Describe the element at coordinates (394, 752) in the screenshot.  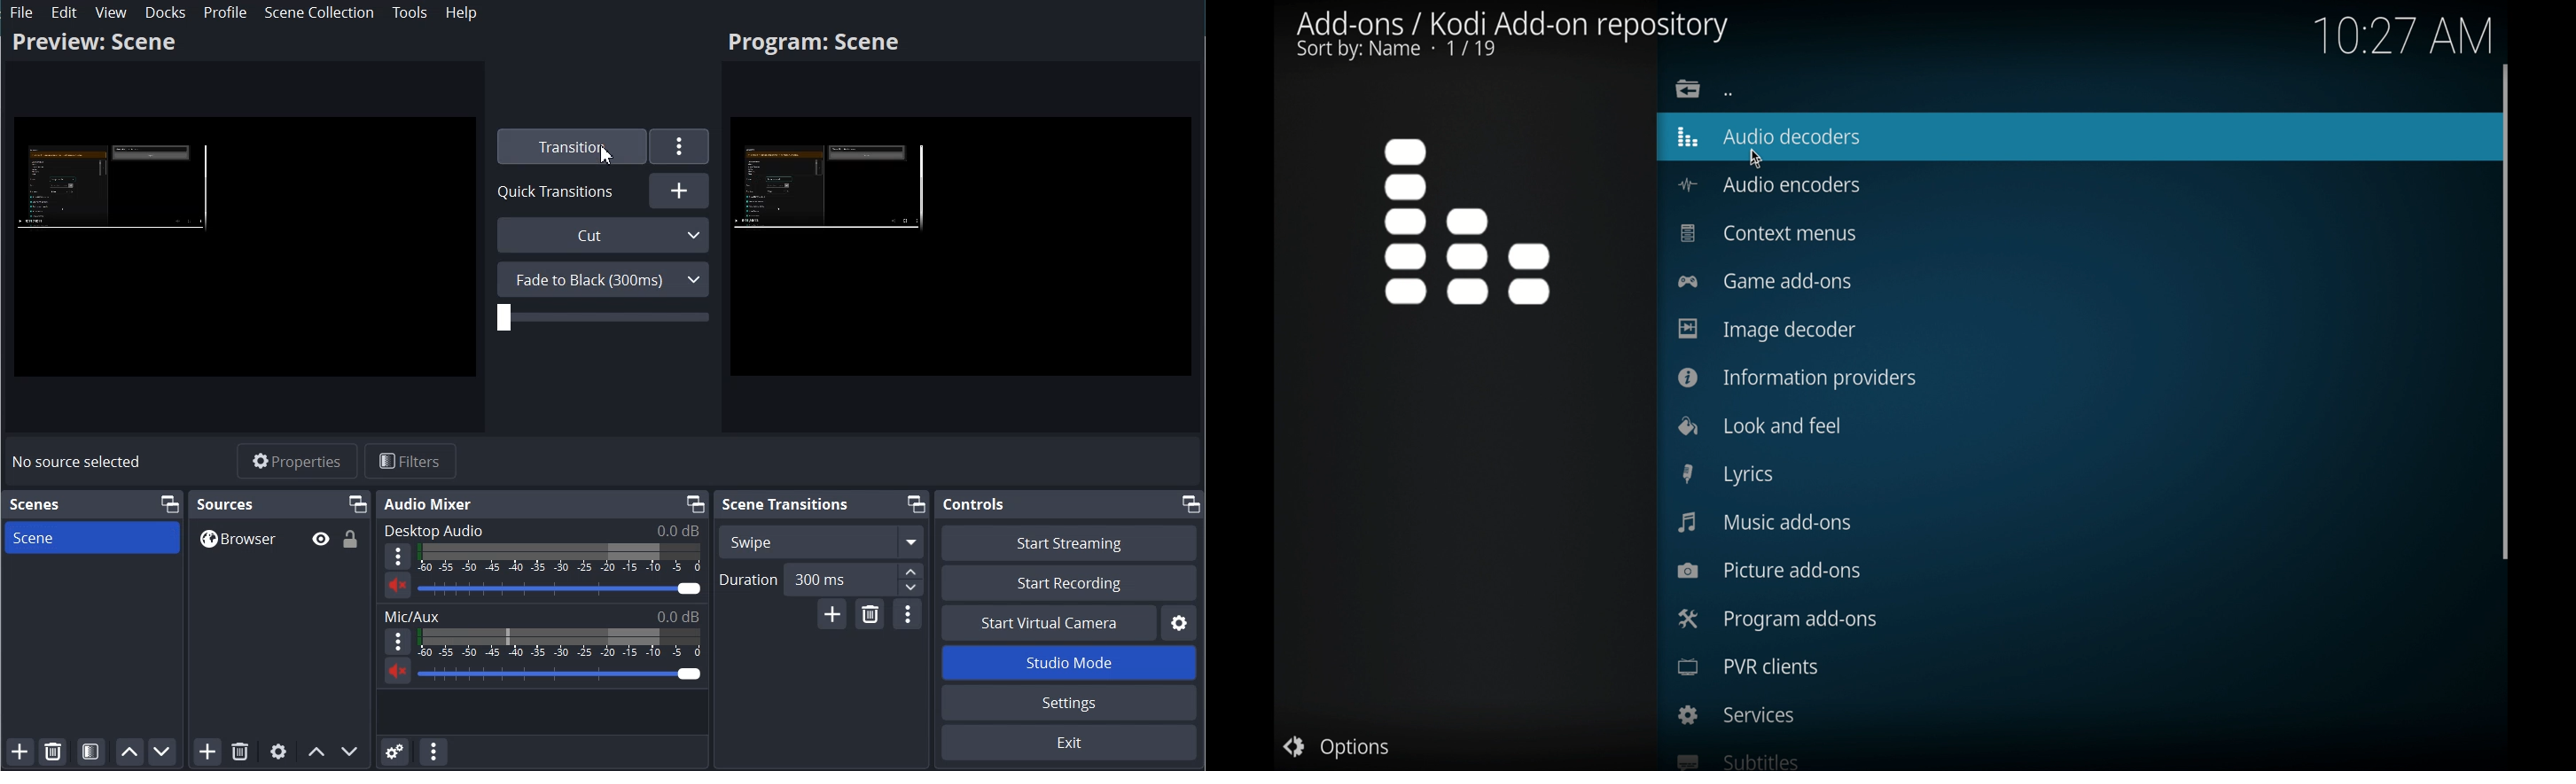
I see `Advance Audio Properties` at that location.